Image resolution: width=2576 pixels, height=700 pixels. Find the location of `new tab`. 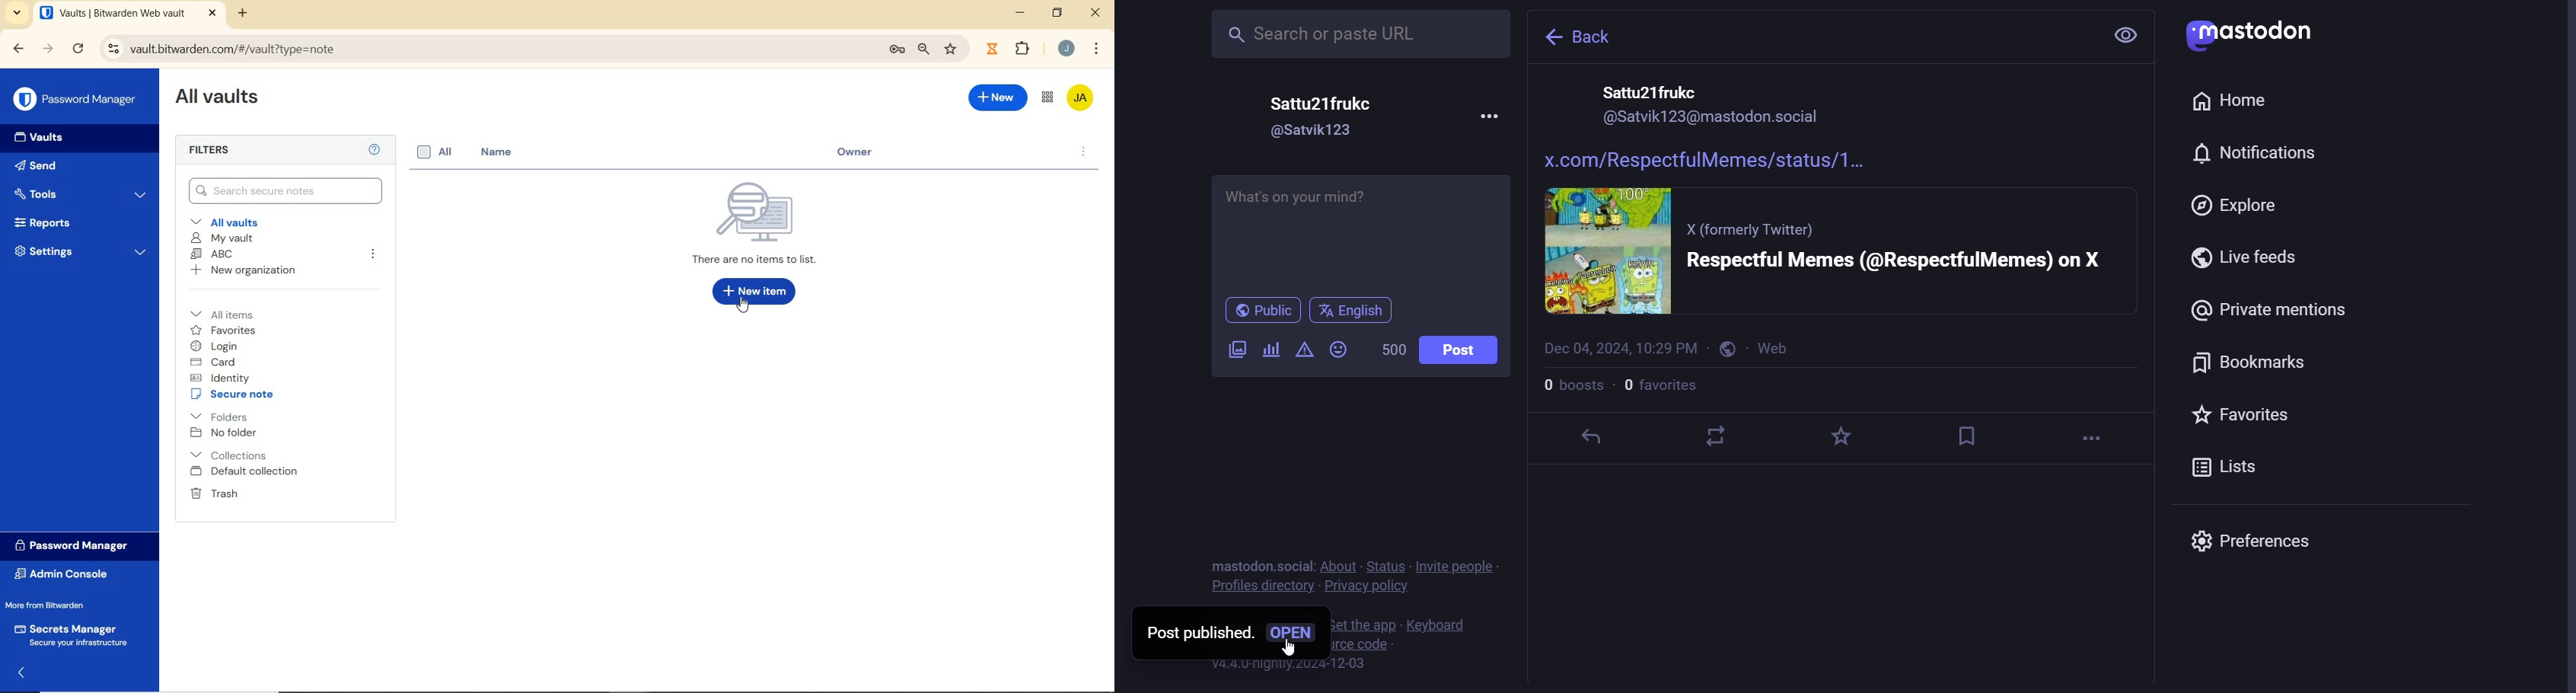

new tab is located at coordinates (244, 15).